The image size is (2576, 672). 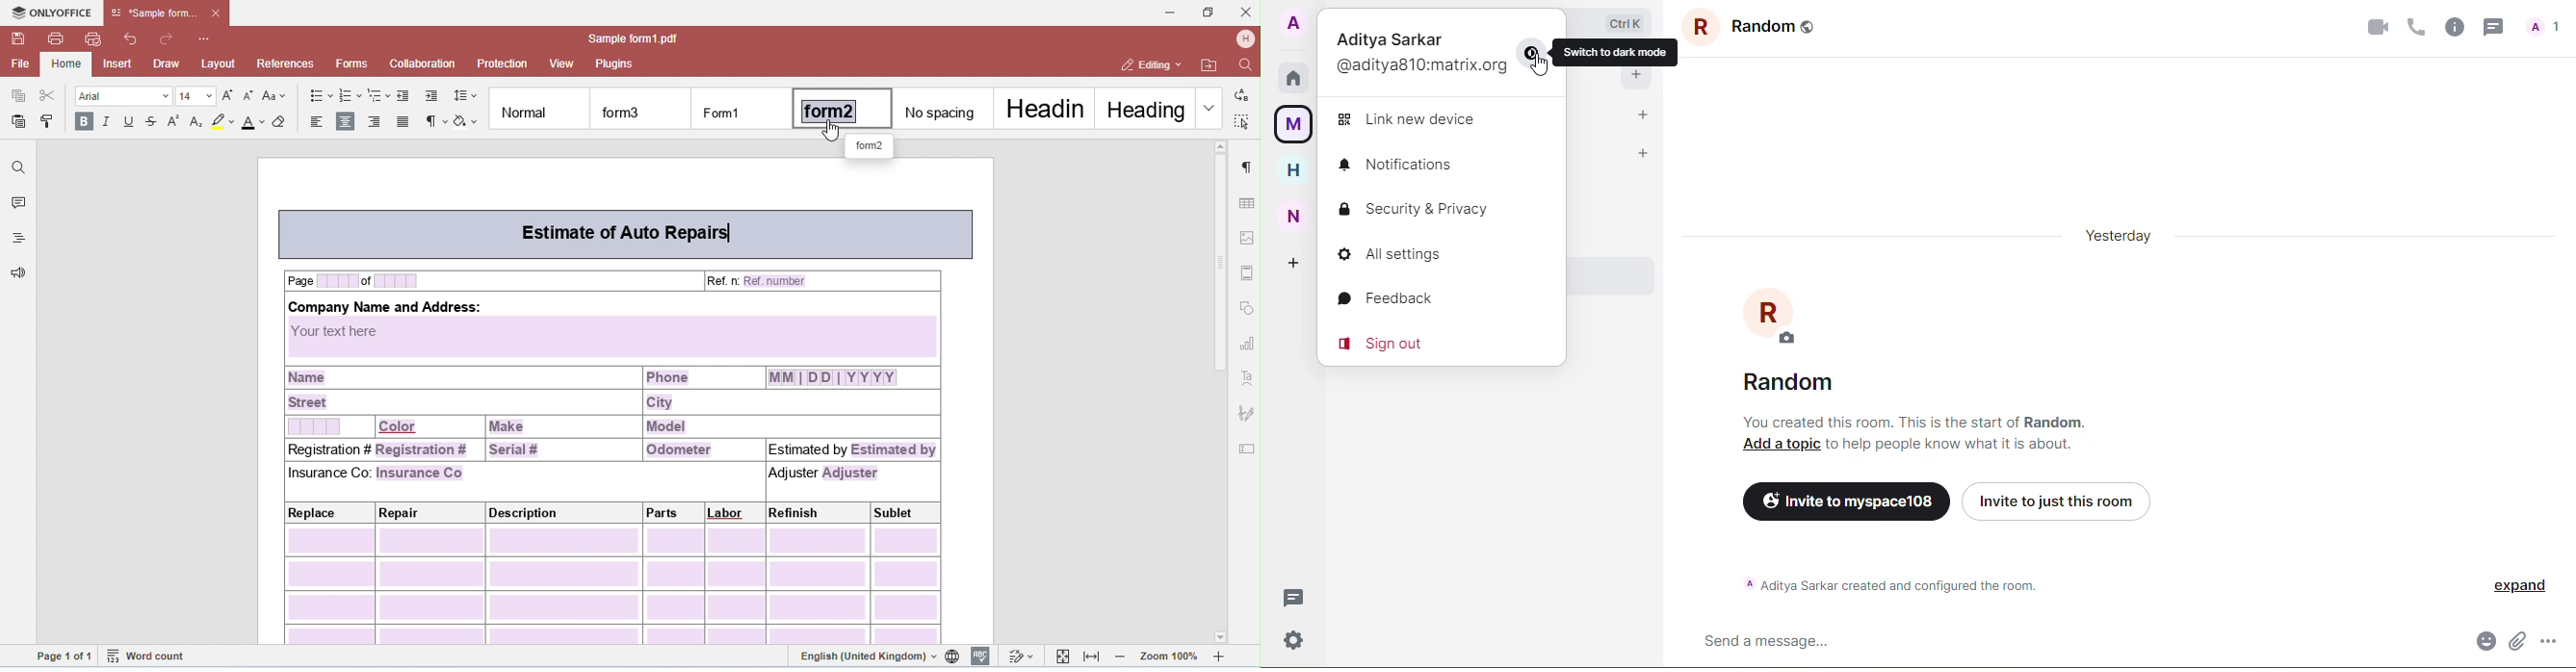 I want to click on home, so click(x=1294, y=77).